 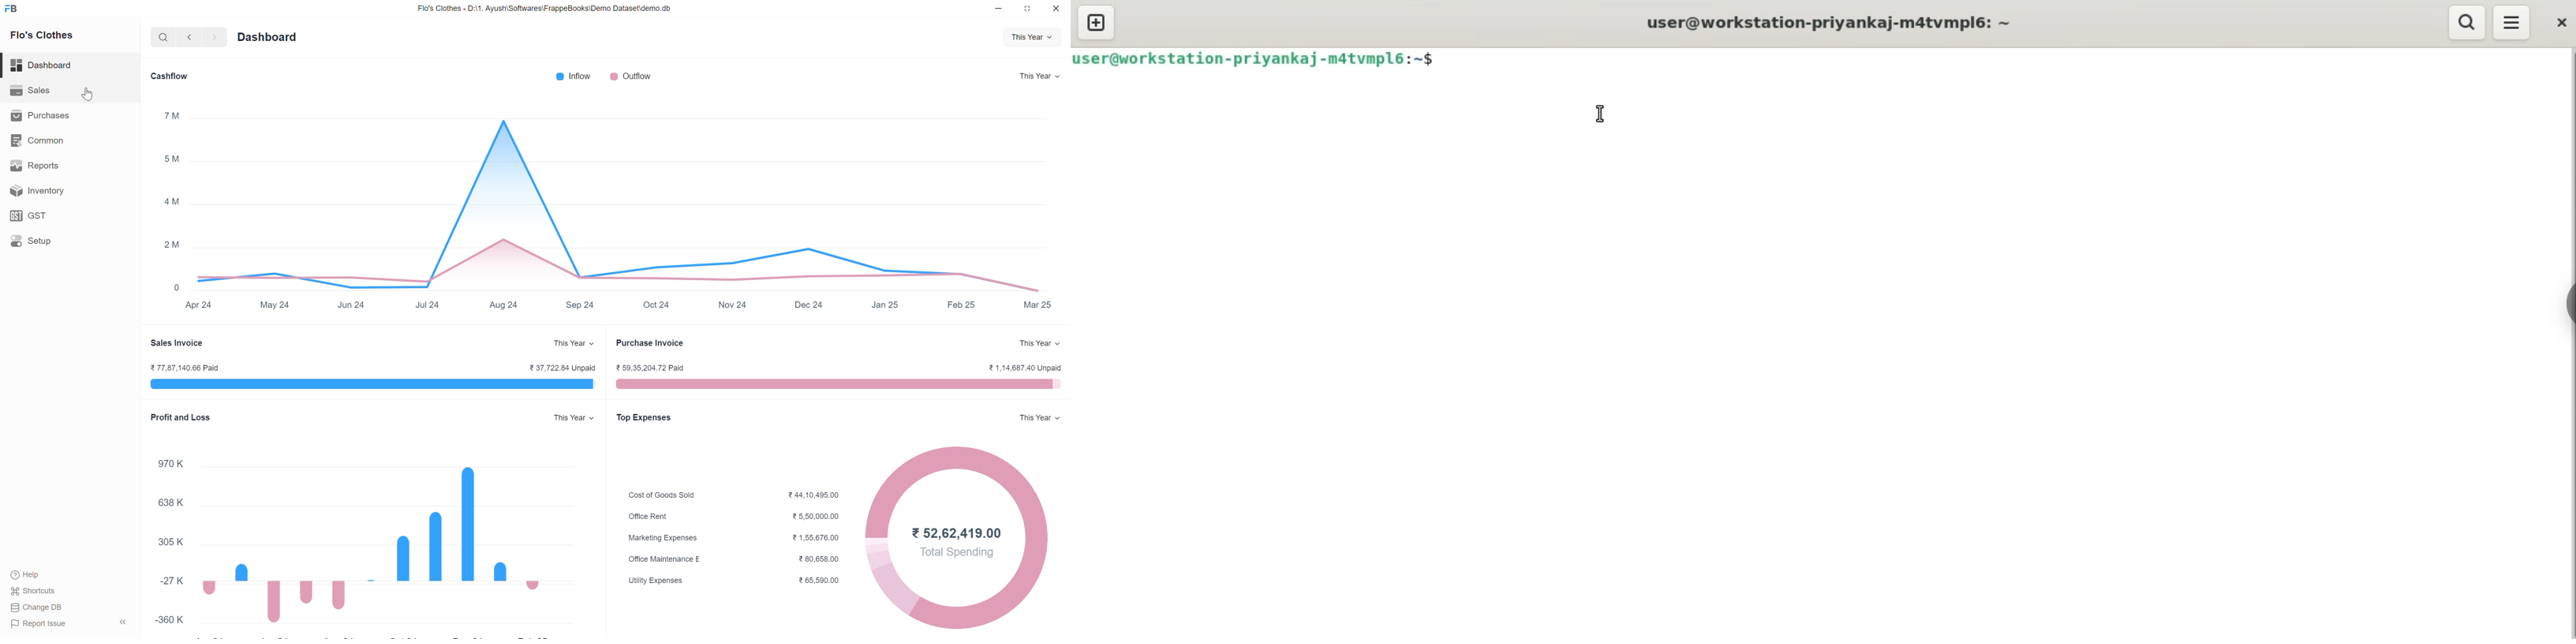 What do you see at coordinates (35, 141) in the screenshot?
I see `Common` at bounding box center [35, 141].